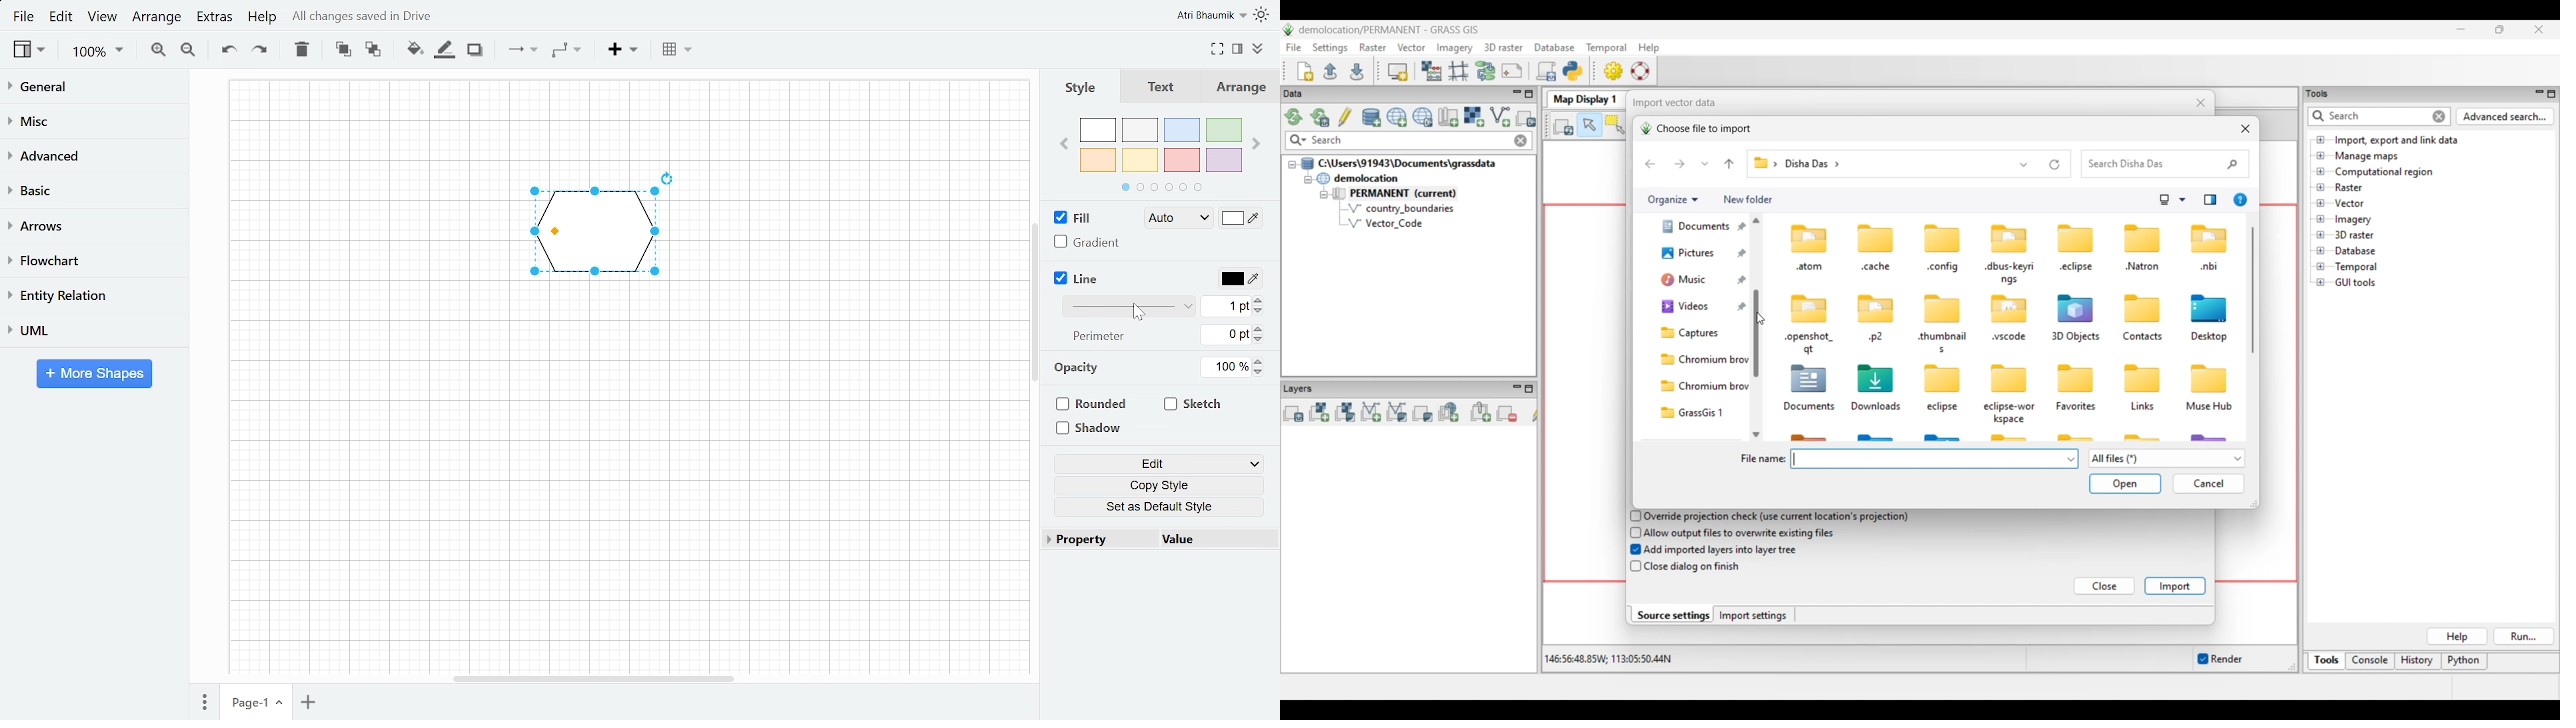 This screenshot has height=728, width=2576. Describe the element at coordinates (414, 50) in the screenshot. I see `Fill colour` at that location.